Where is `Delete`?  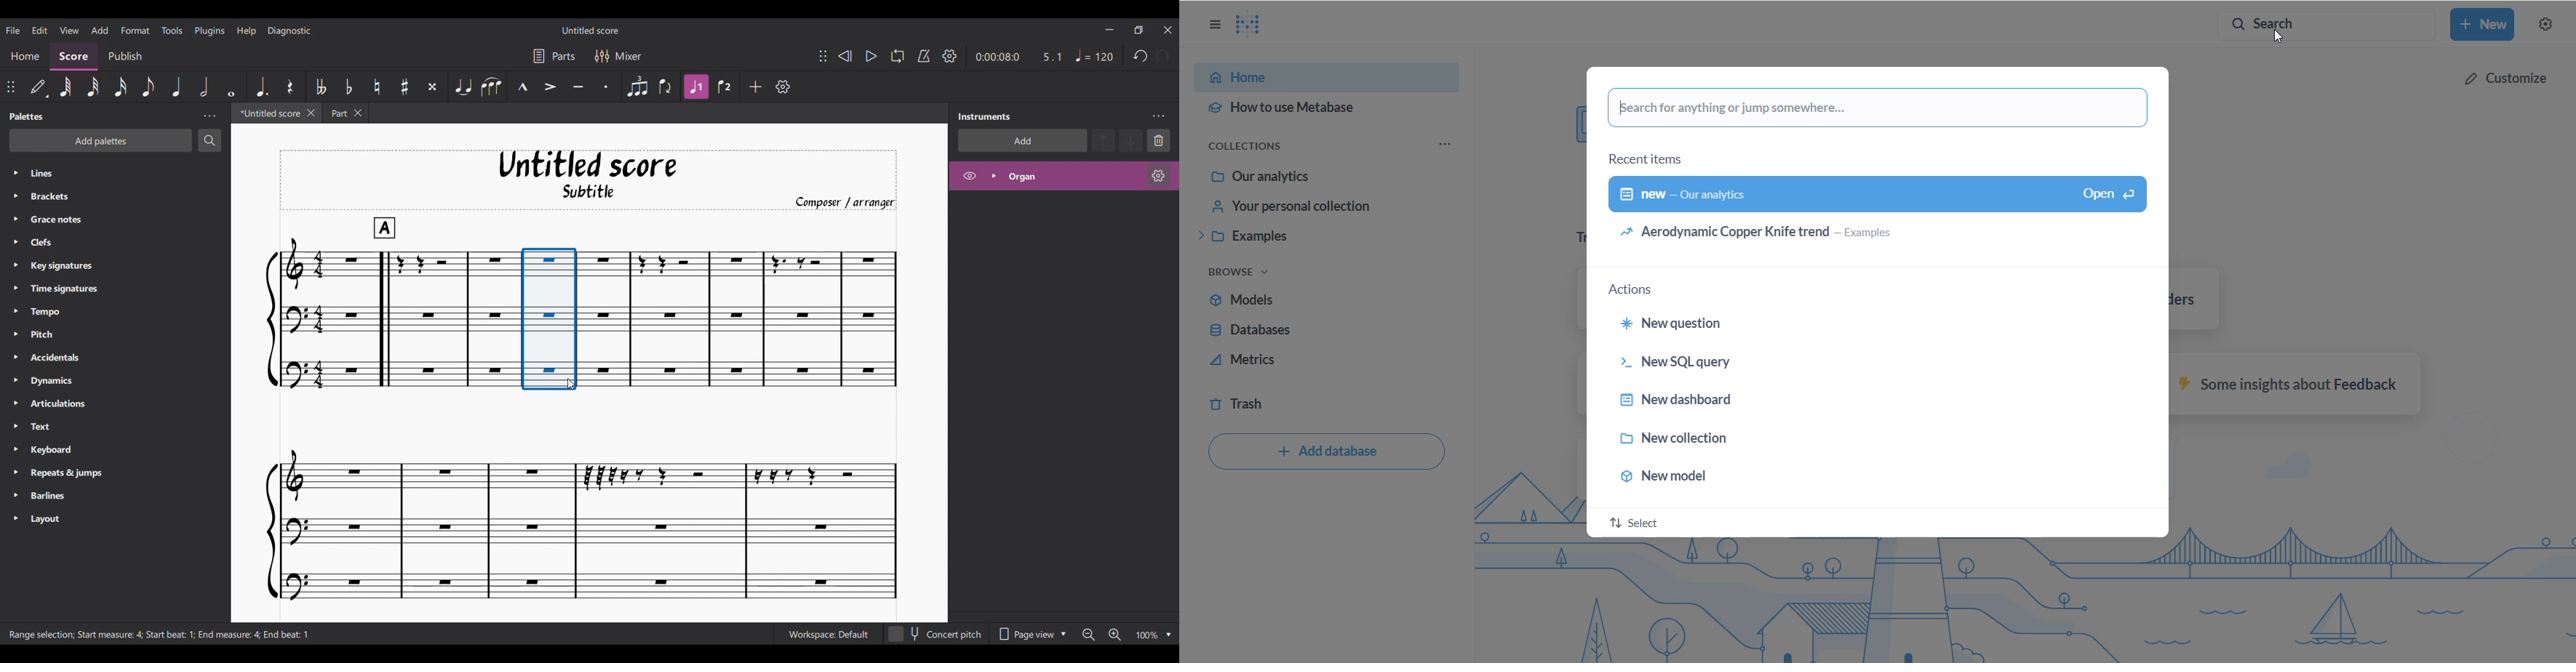 Delete is located at coordinates (1159, 140).